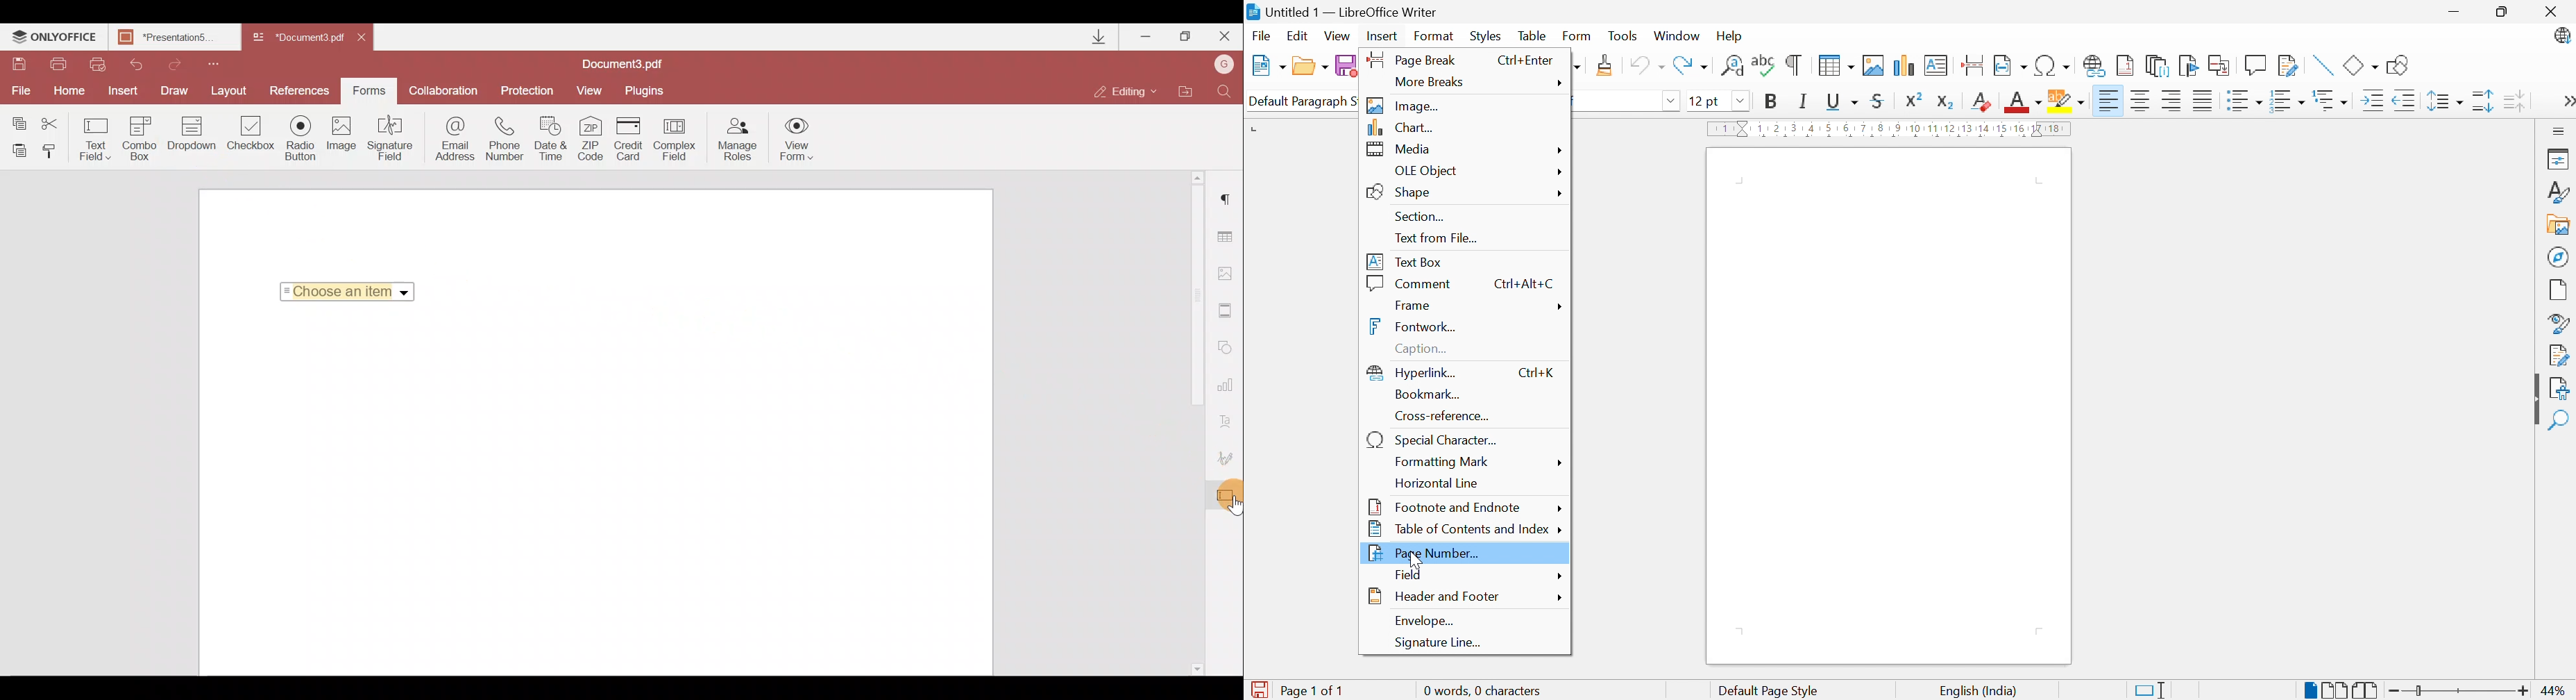  What do you see at coordinates (1794, 65) in the screenshot?
I see `Toggle formatting marks` at bounding box center [1794, 65].